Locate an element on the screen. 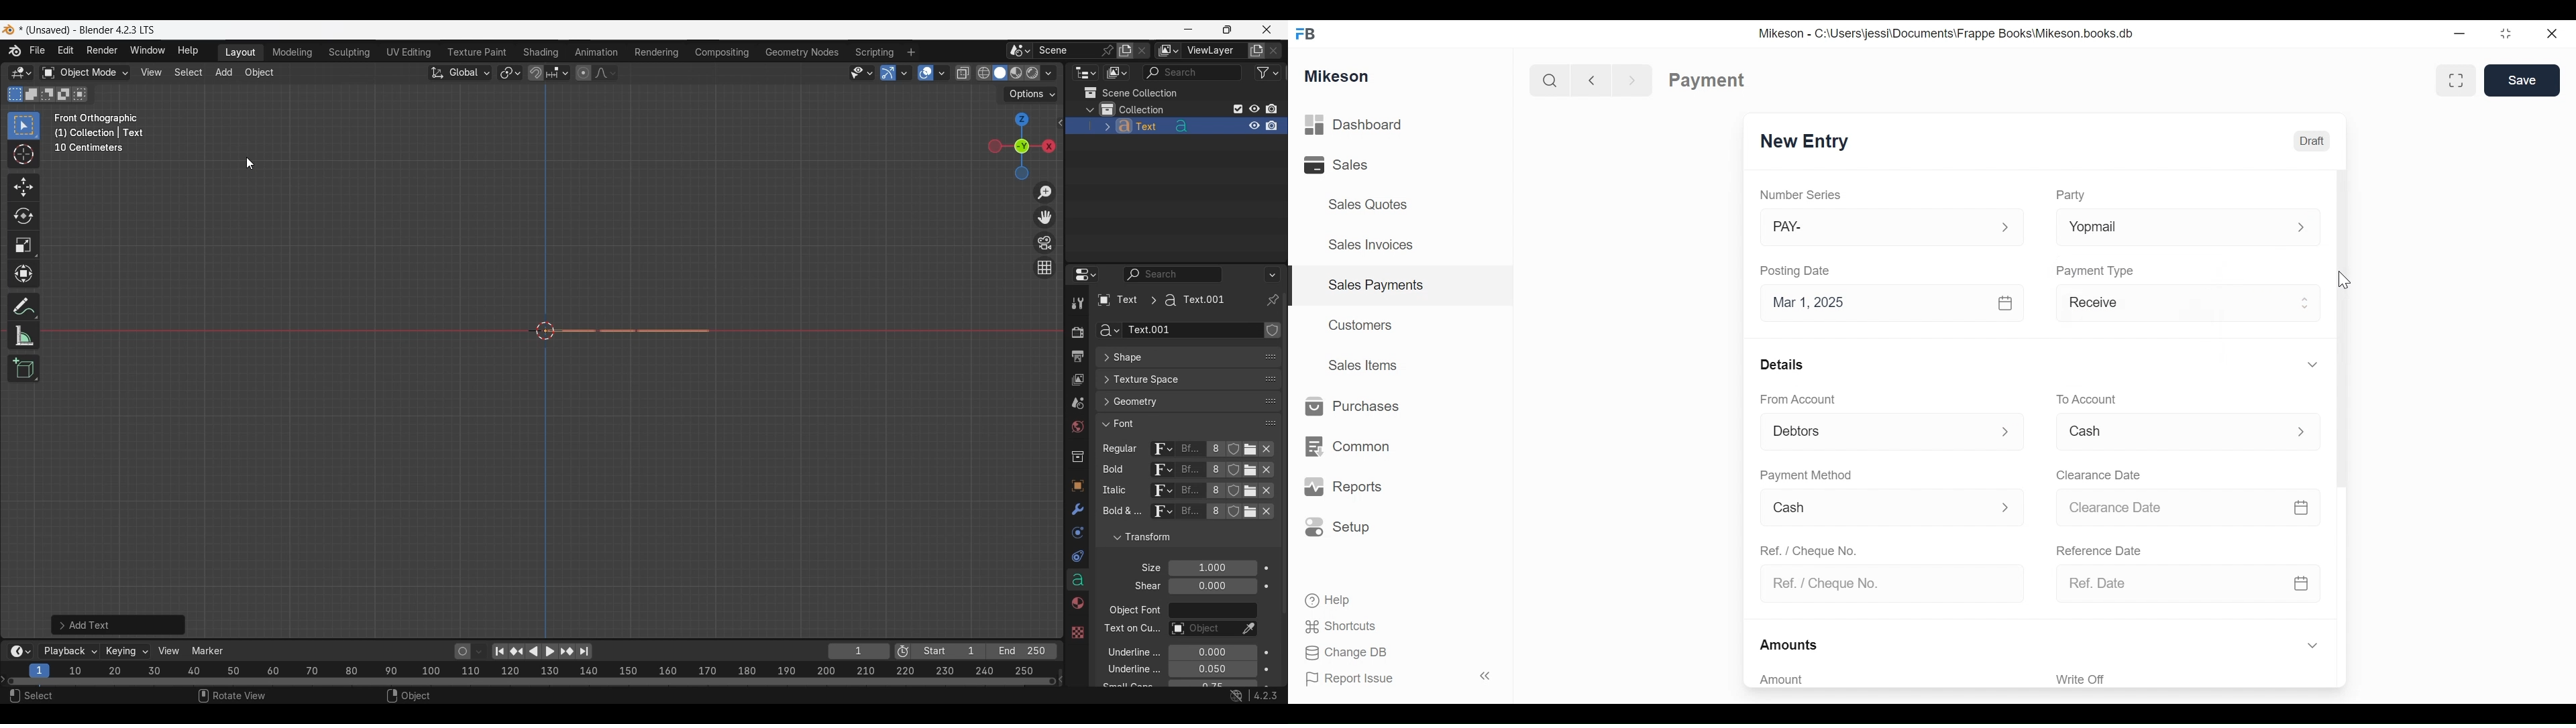  Party is located at coordinates (2074, 196).